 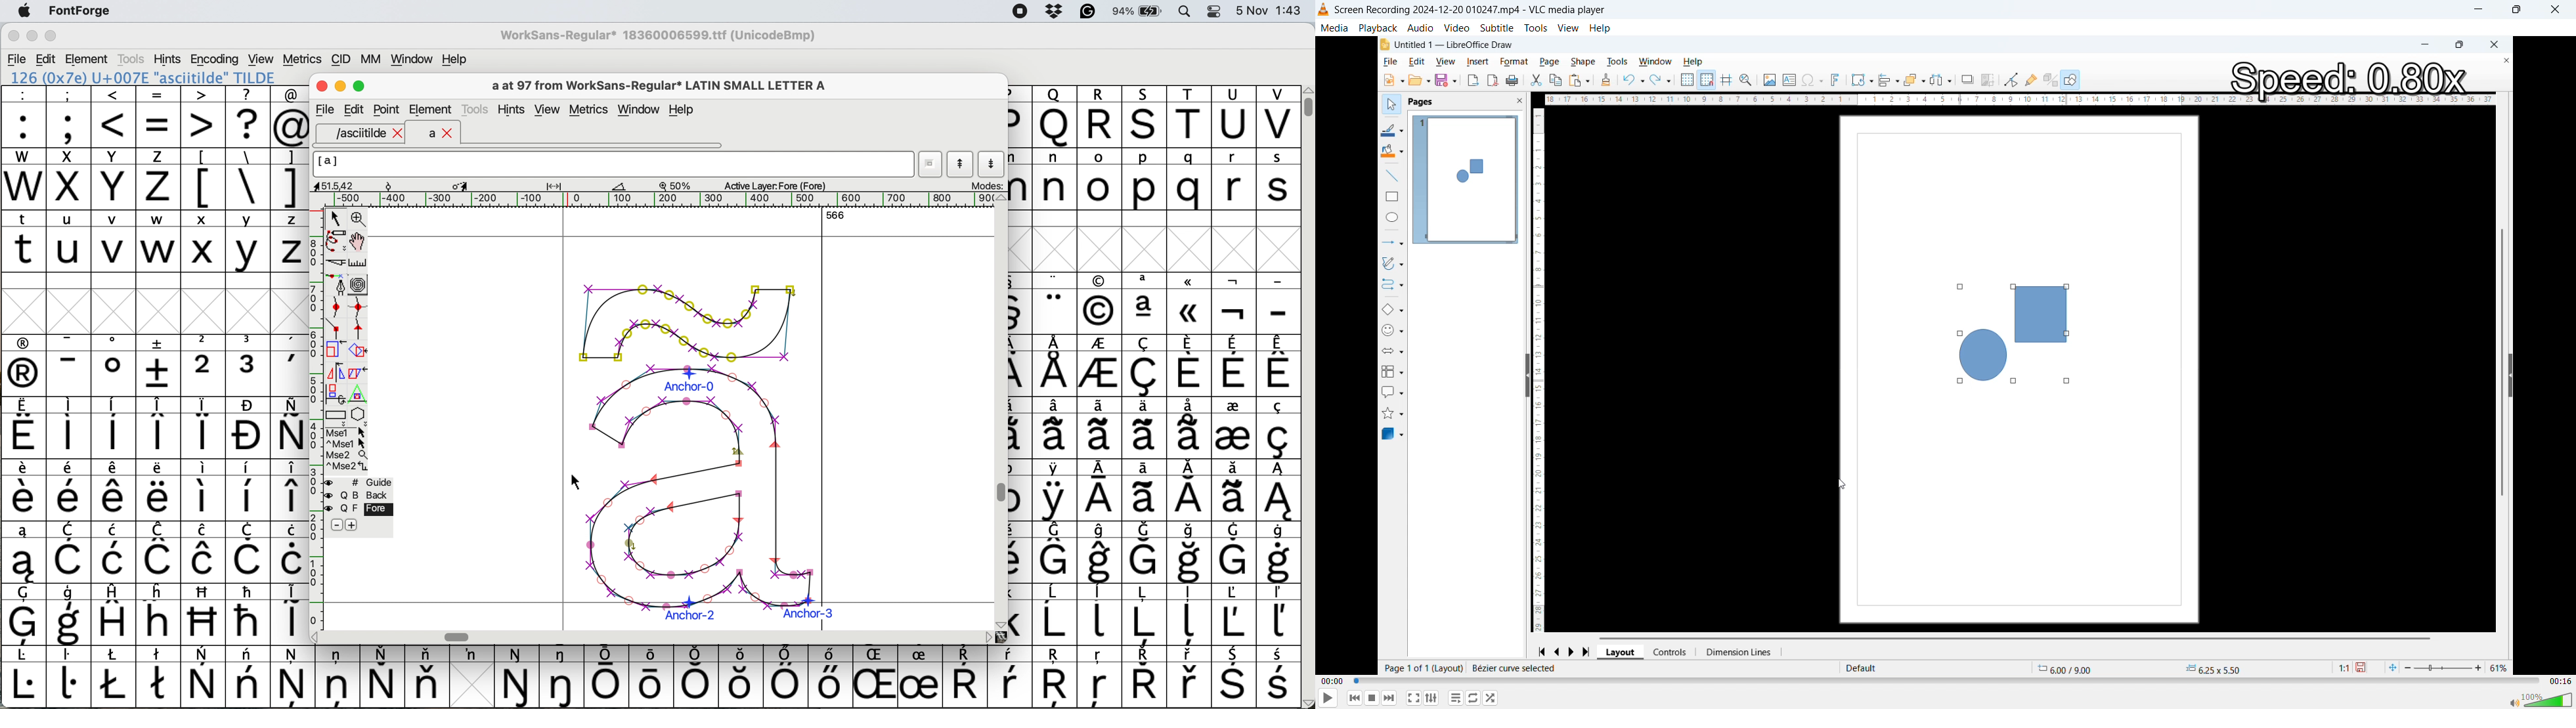 What do you see at coordinates (1144, 677) in the screenshot?
I see `symbol` at bounding box center [1144, 677].